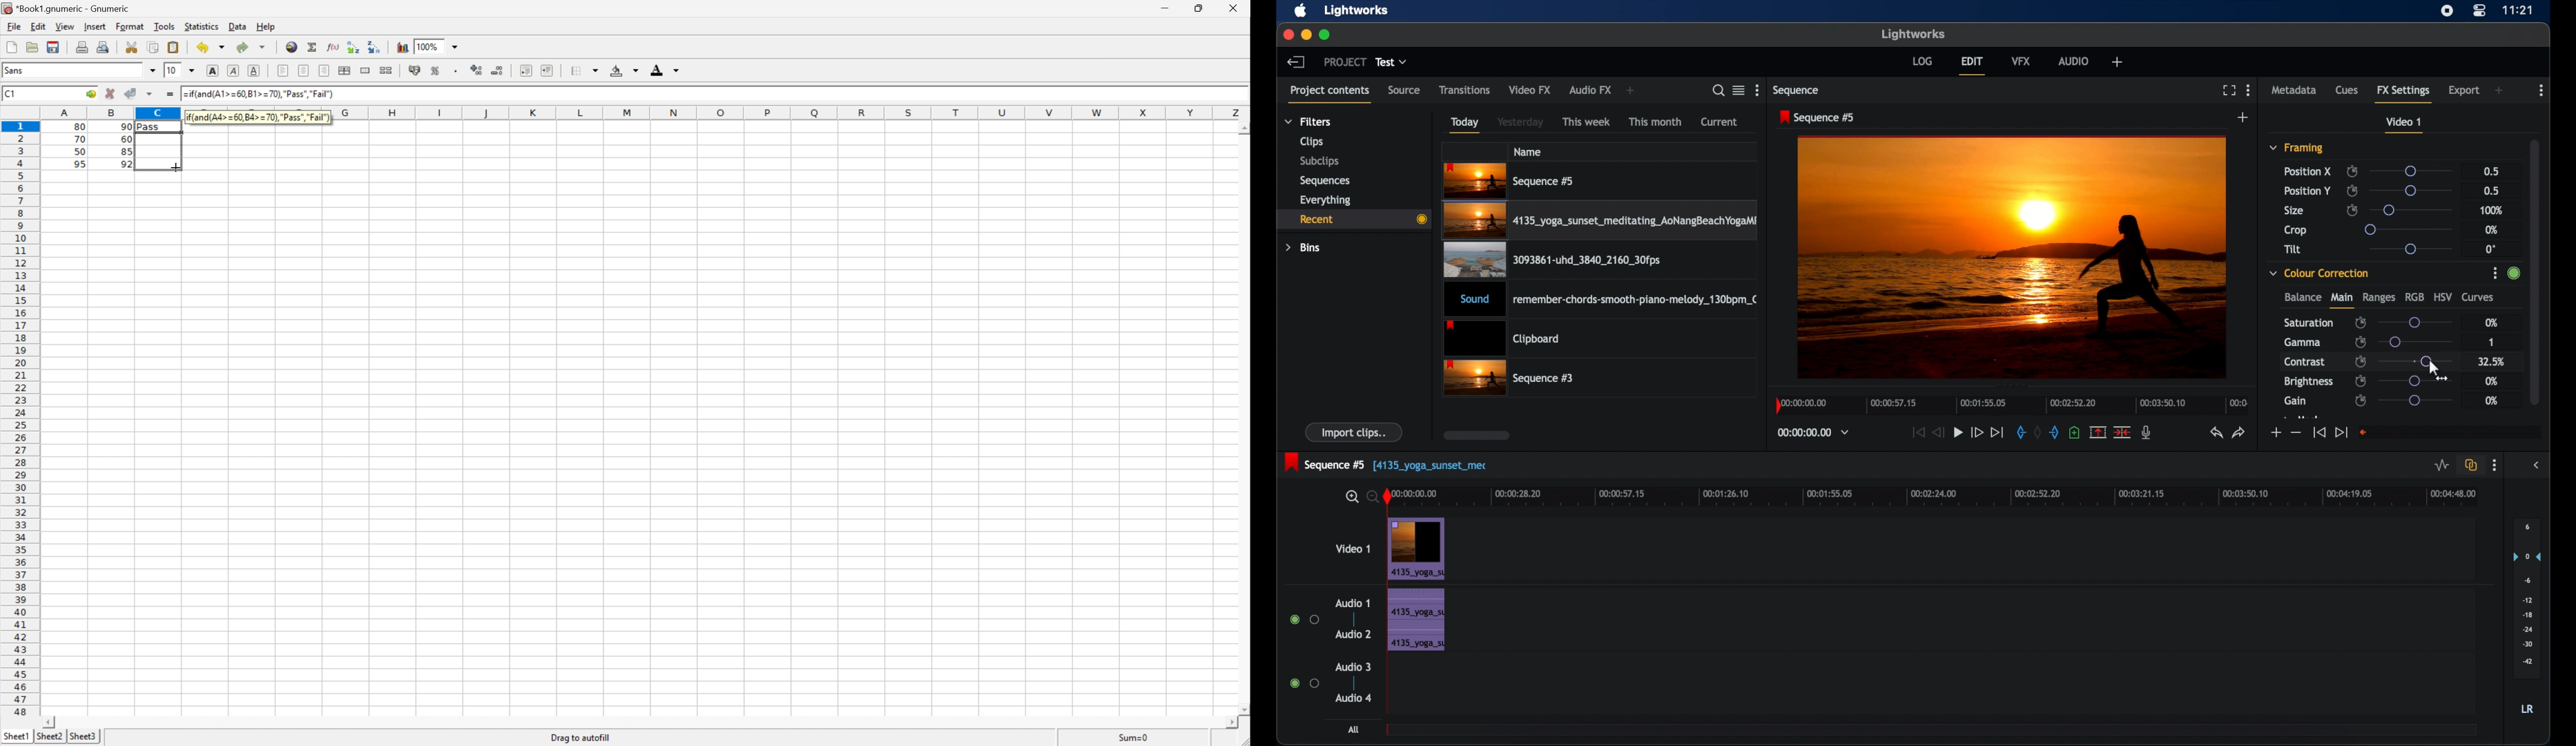  Describe the element at coordinates (174, 166) in the screenshot. I see `Cursor` at that location.